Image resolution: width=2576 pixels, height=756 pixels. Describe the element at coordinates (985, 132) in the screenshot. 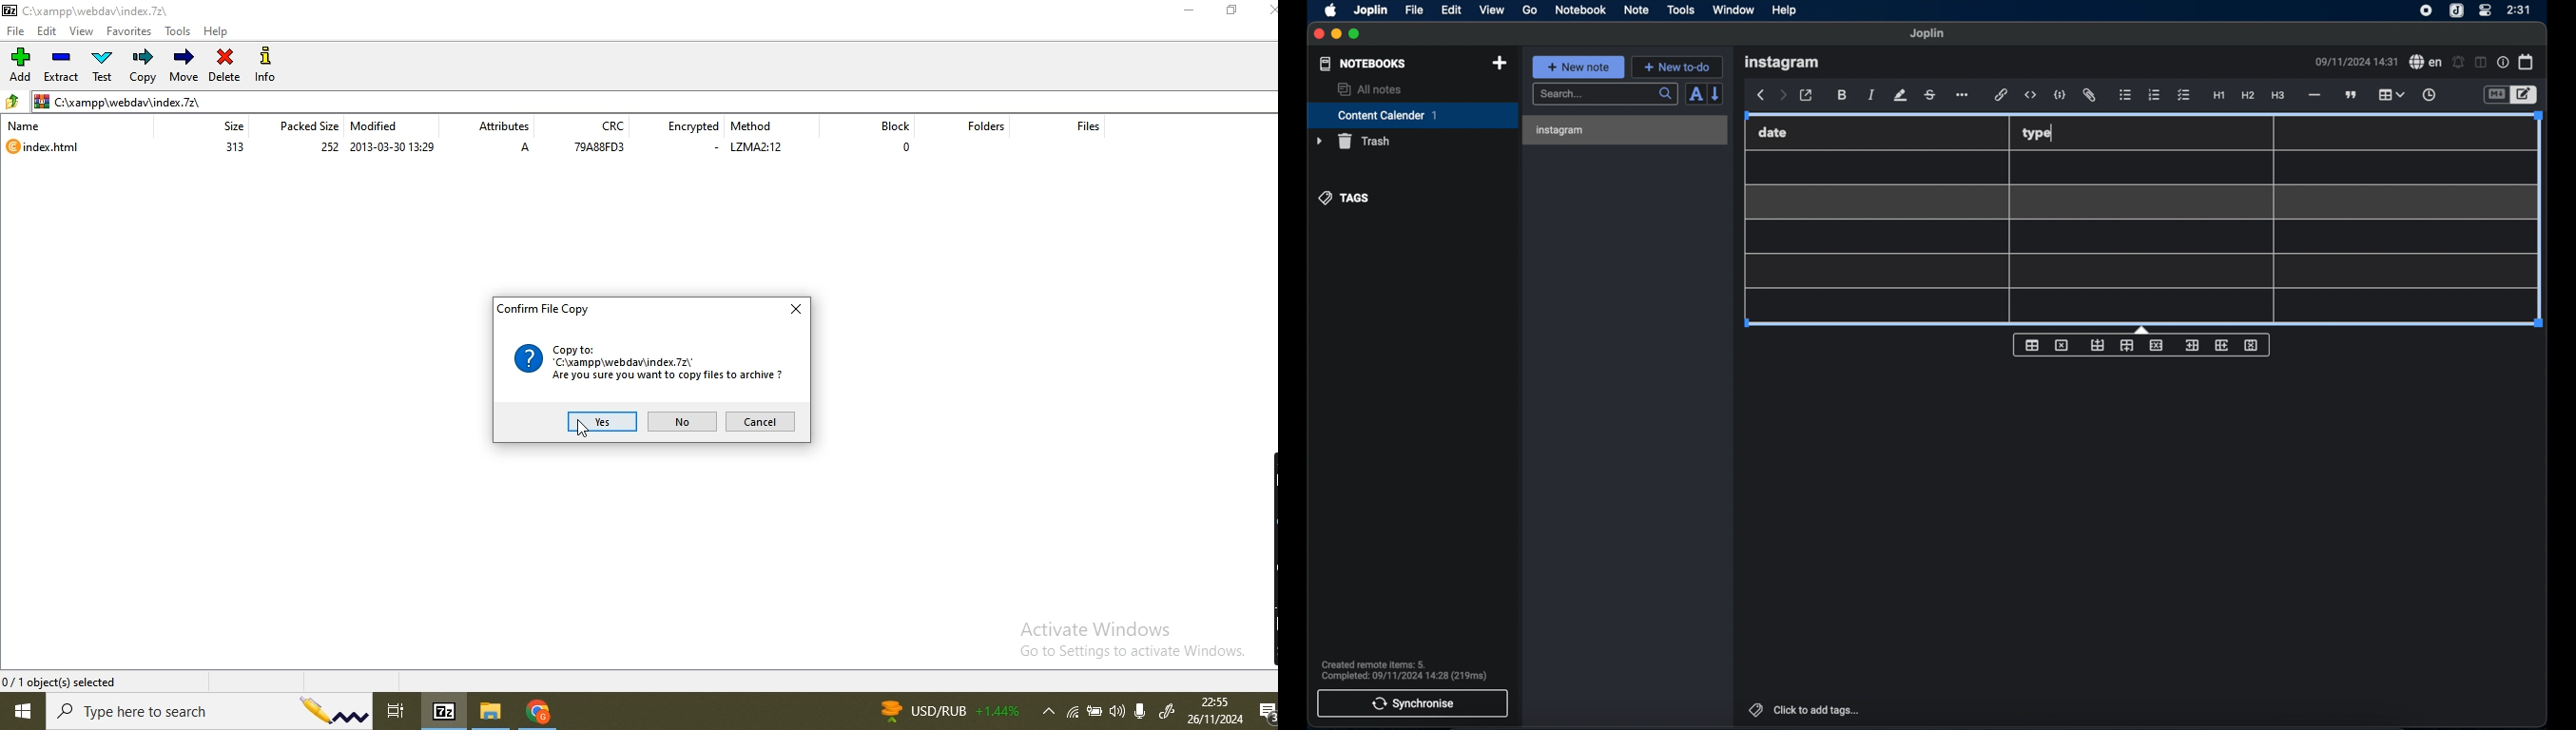

I see `folders` at that location.